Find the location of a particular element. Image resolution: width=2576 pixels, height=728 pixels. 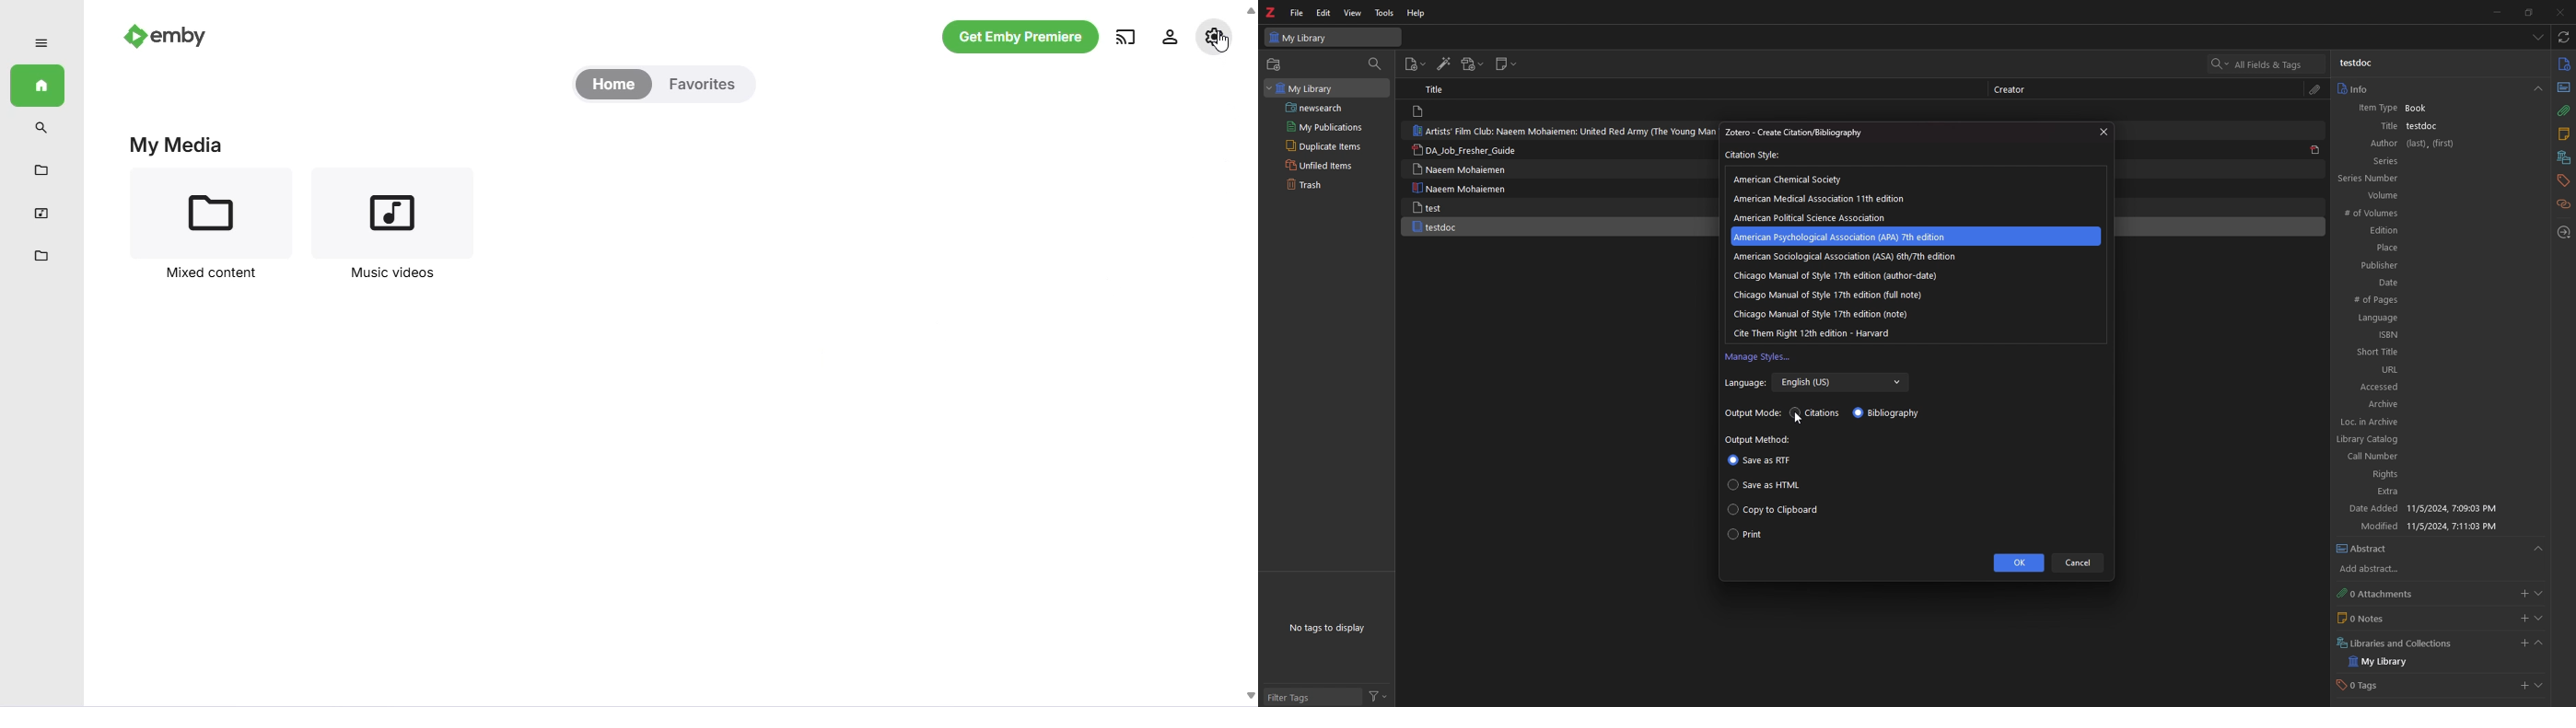

Citation Style: is located at coordinates (1755, 155).